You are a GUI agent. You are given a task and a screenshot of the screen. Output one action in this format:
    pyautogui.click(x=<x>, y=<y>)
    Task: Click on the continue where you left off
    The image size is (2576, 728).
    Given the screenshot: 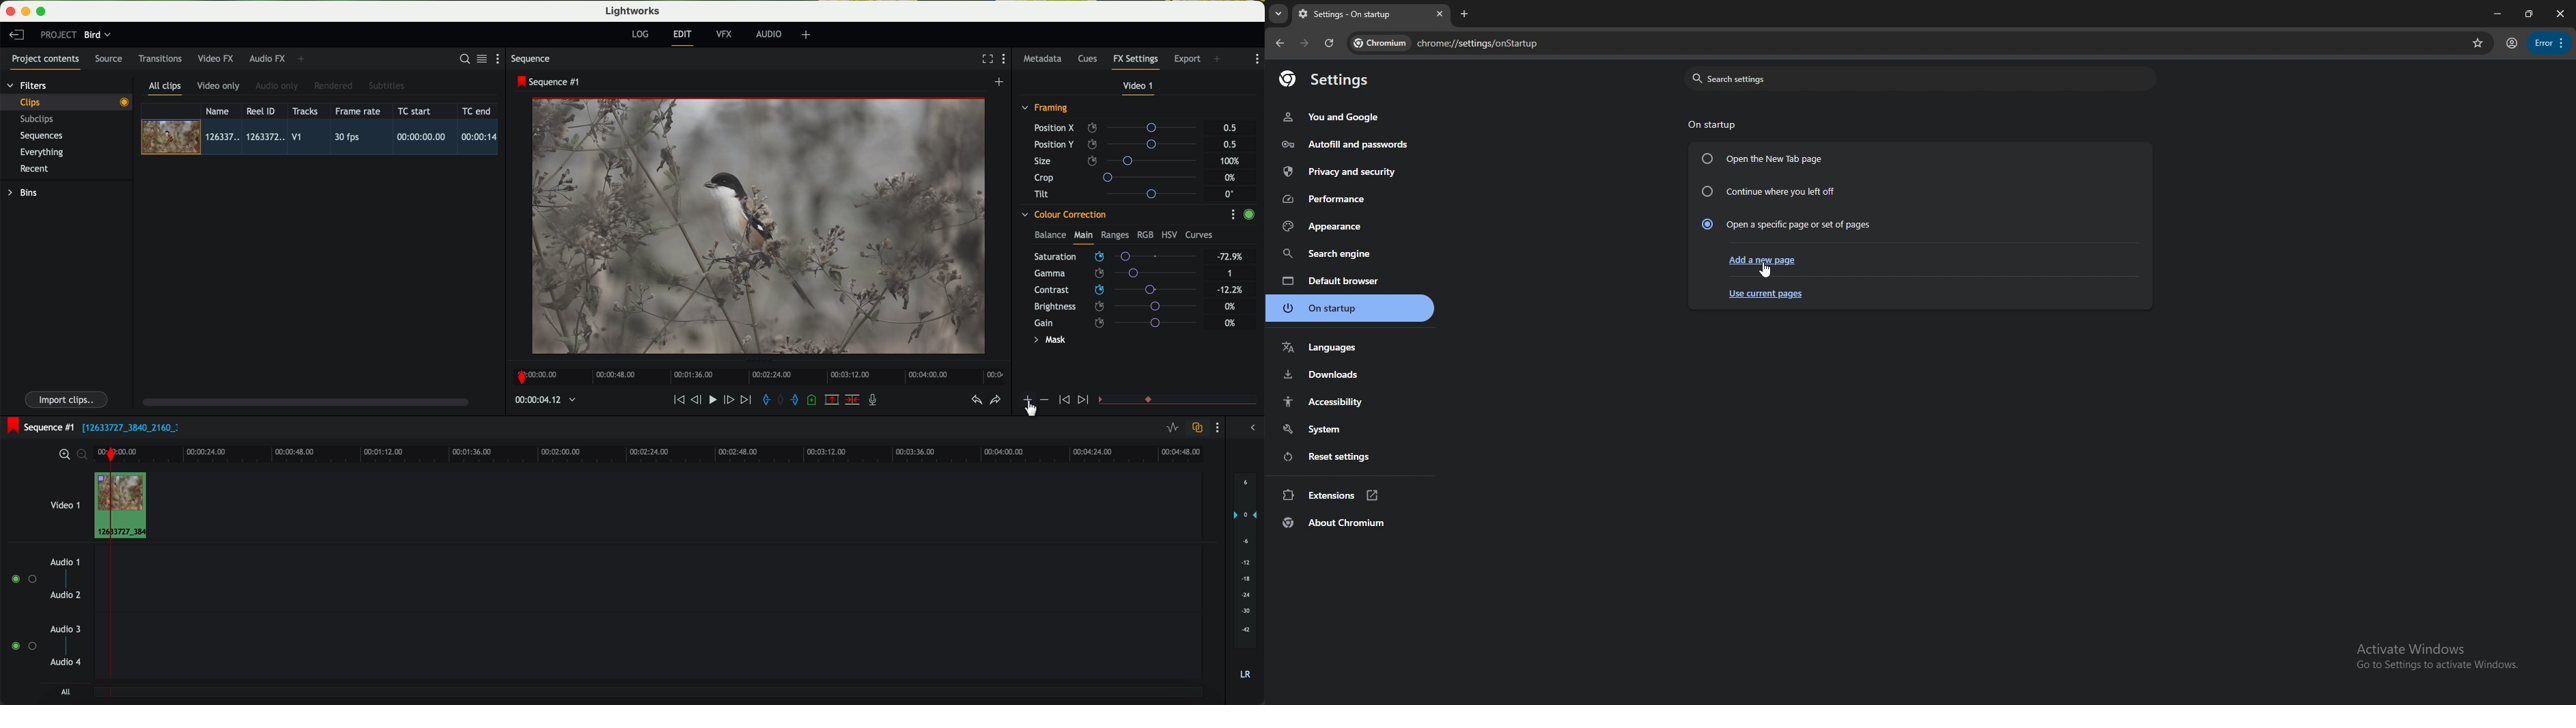 What is the action you would take?
    pyautogui.click(x=1770, y=190)
    